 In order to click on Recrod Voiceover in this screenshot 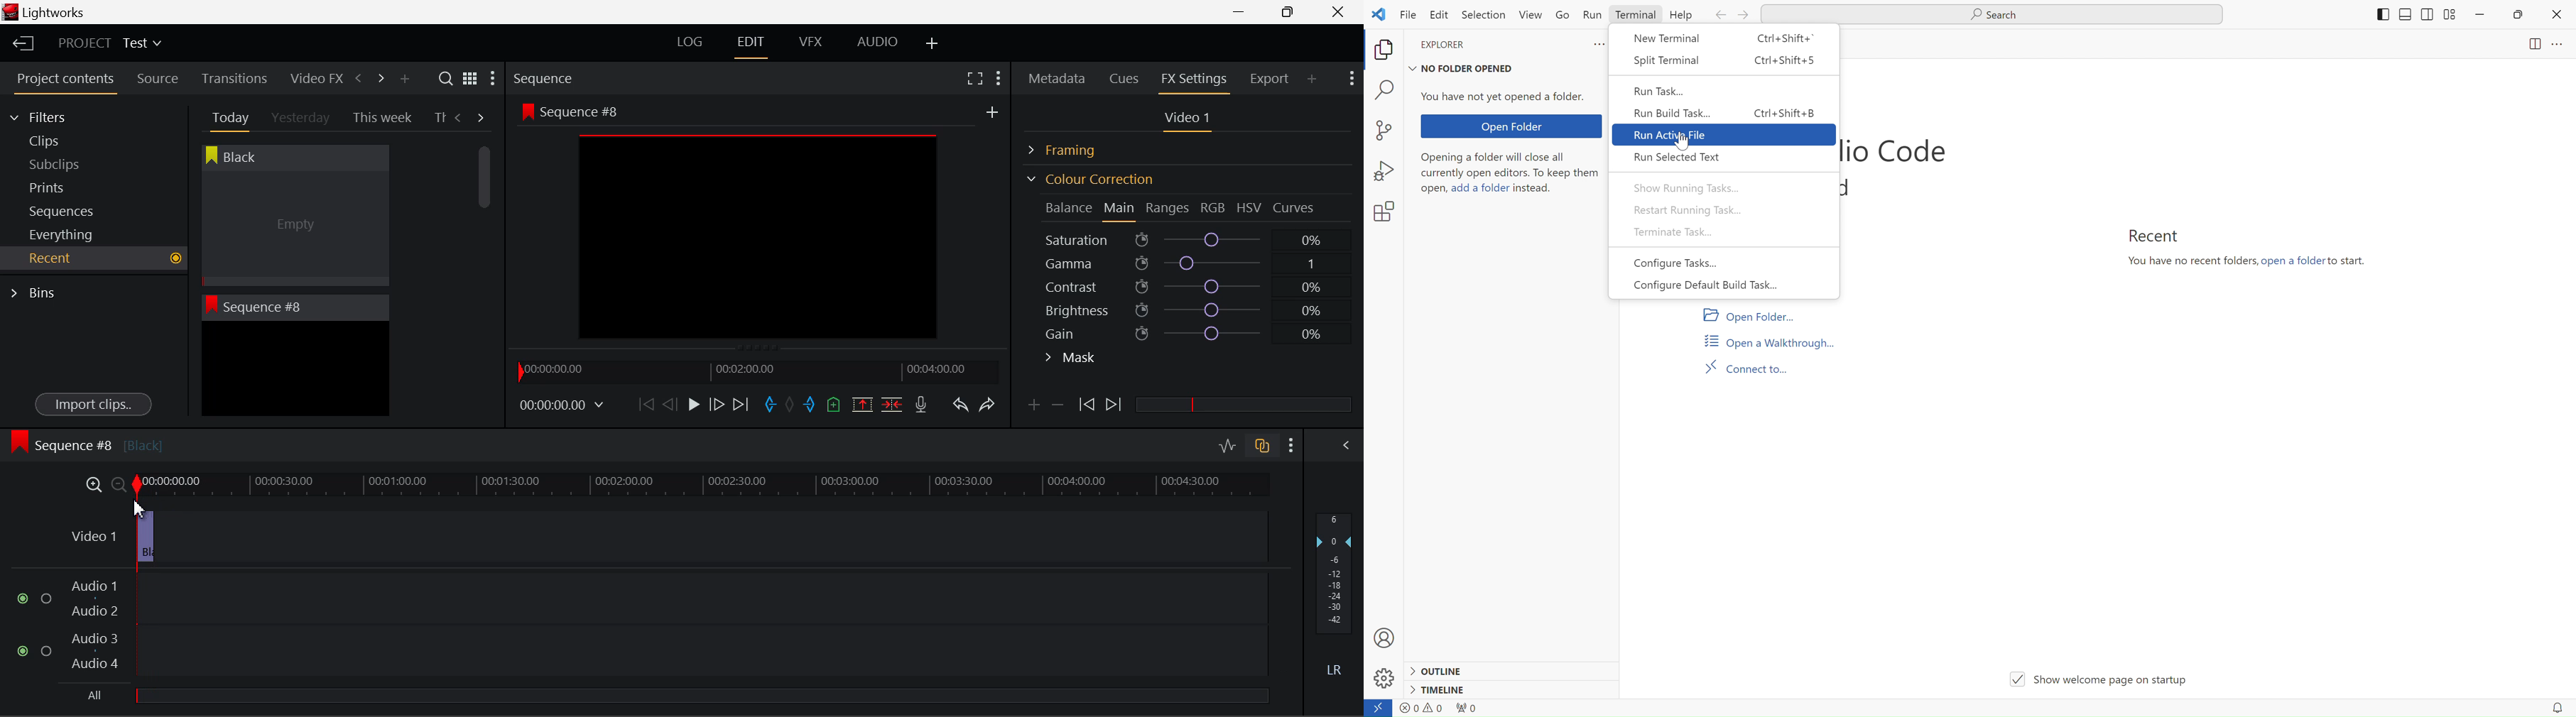, I will do `click(920, 404)`.